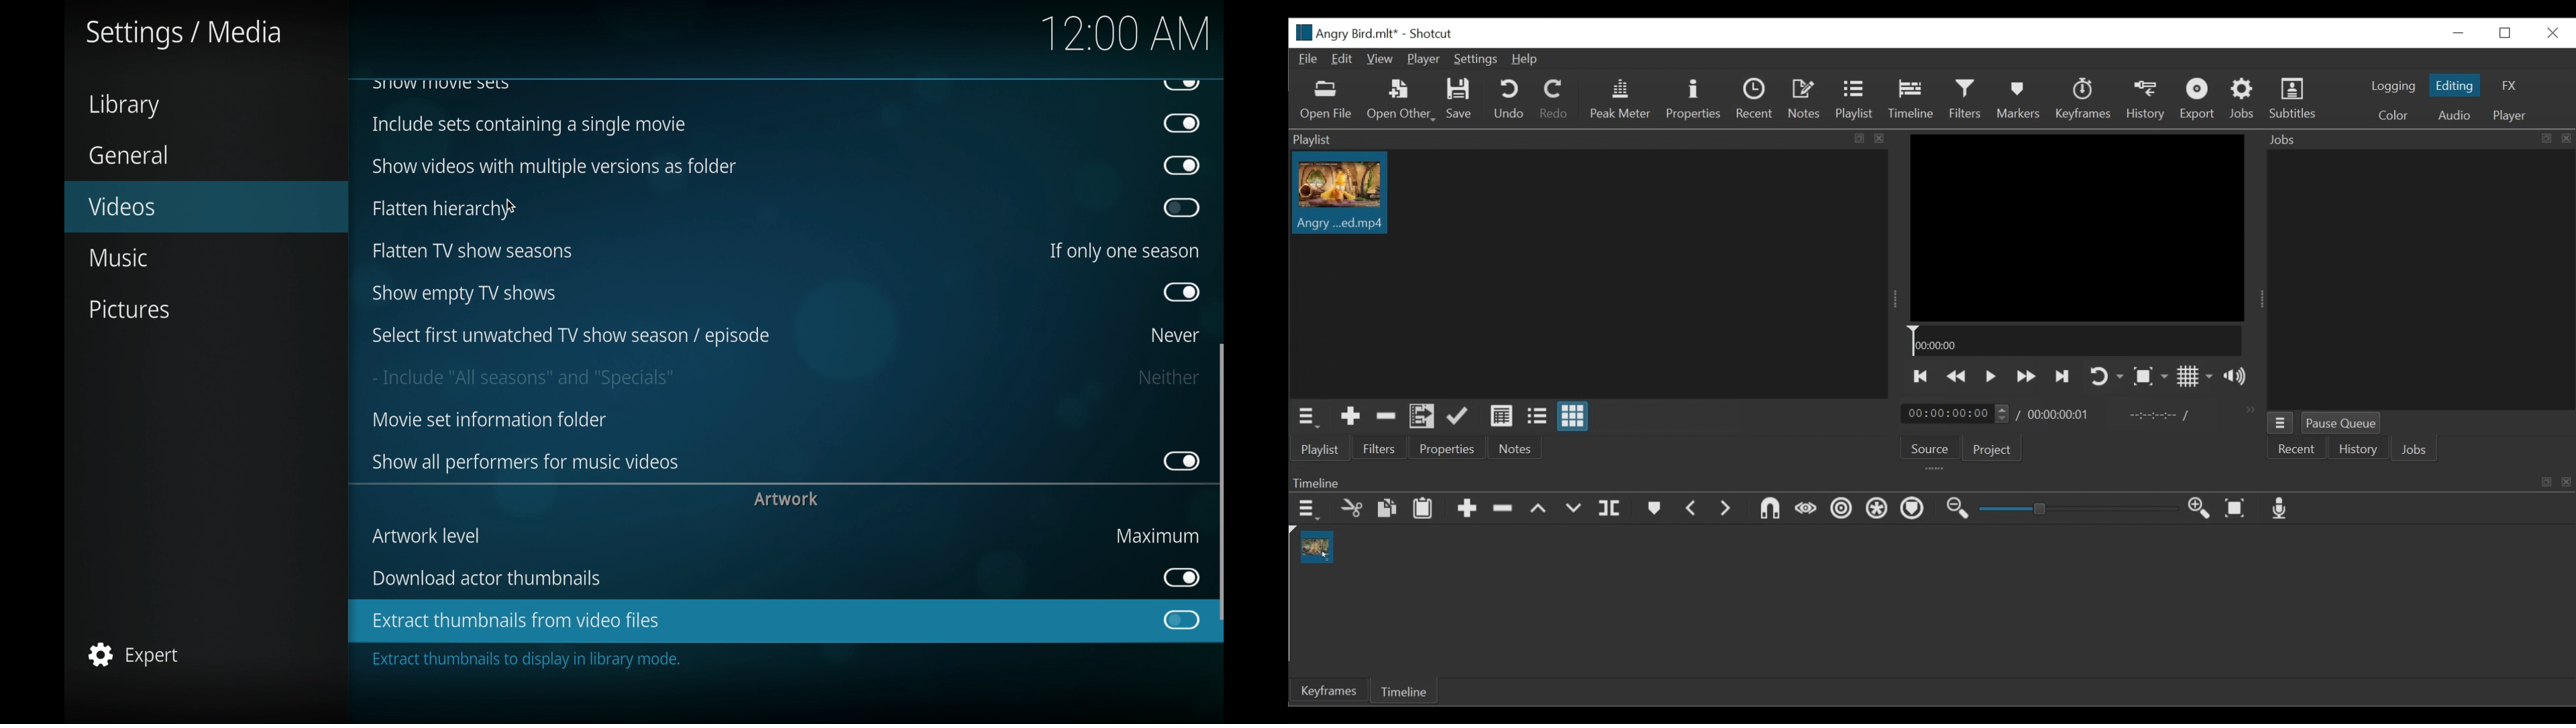 The image size is (2576, 728). Describe the element at coordinates (1930, 448) in the screenshot. I see `Source` at that location.